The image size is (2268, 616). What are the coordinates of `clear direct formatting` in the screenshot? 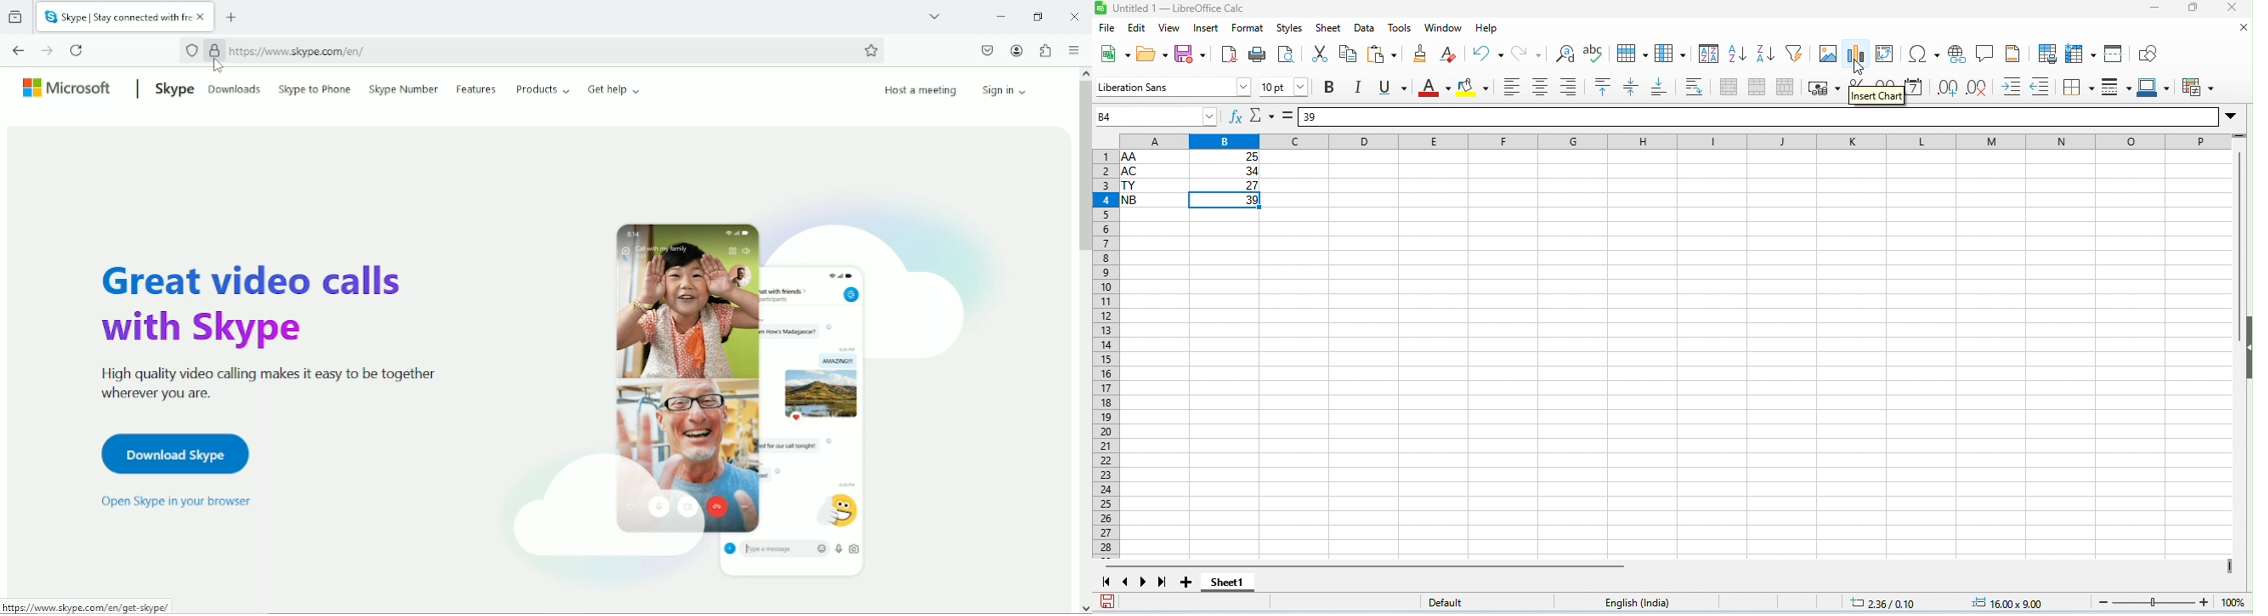 It's located at (1448, 54).